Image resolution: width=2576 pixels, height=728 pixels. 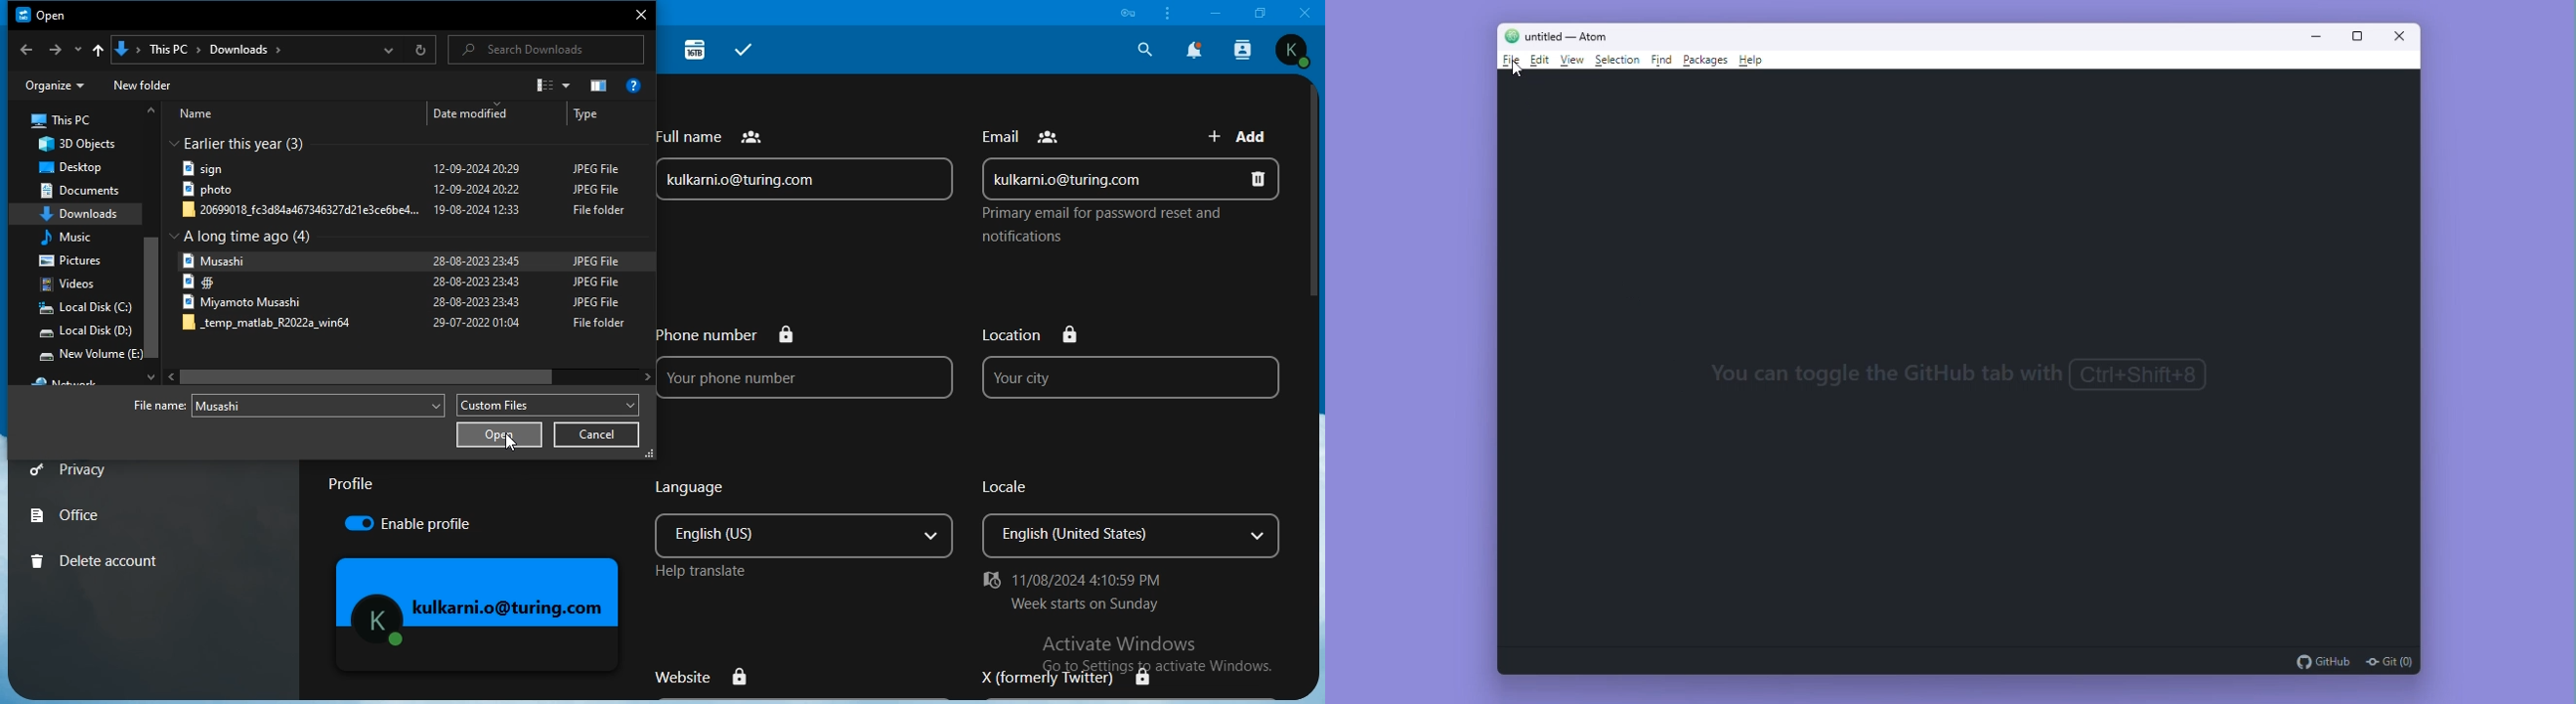 I want to click on icon, so click(x=601, y=88).